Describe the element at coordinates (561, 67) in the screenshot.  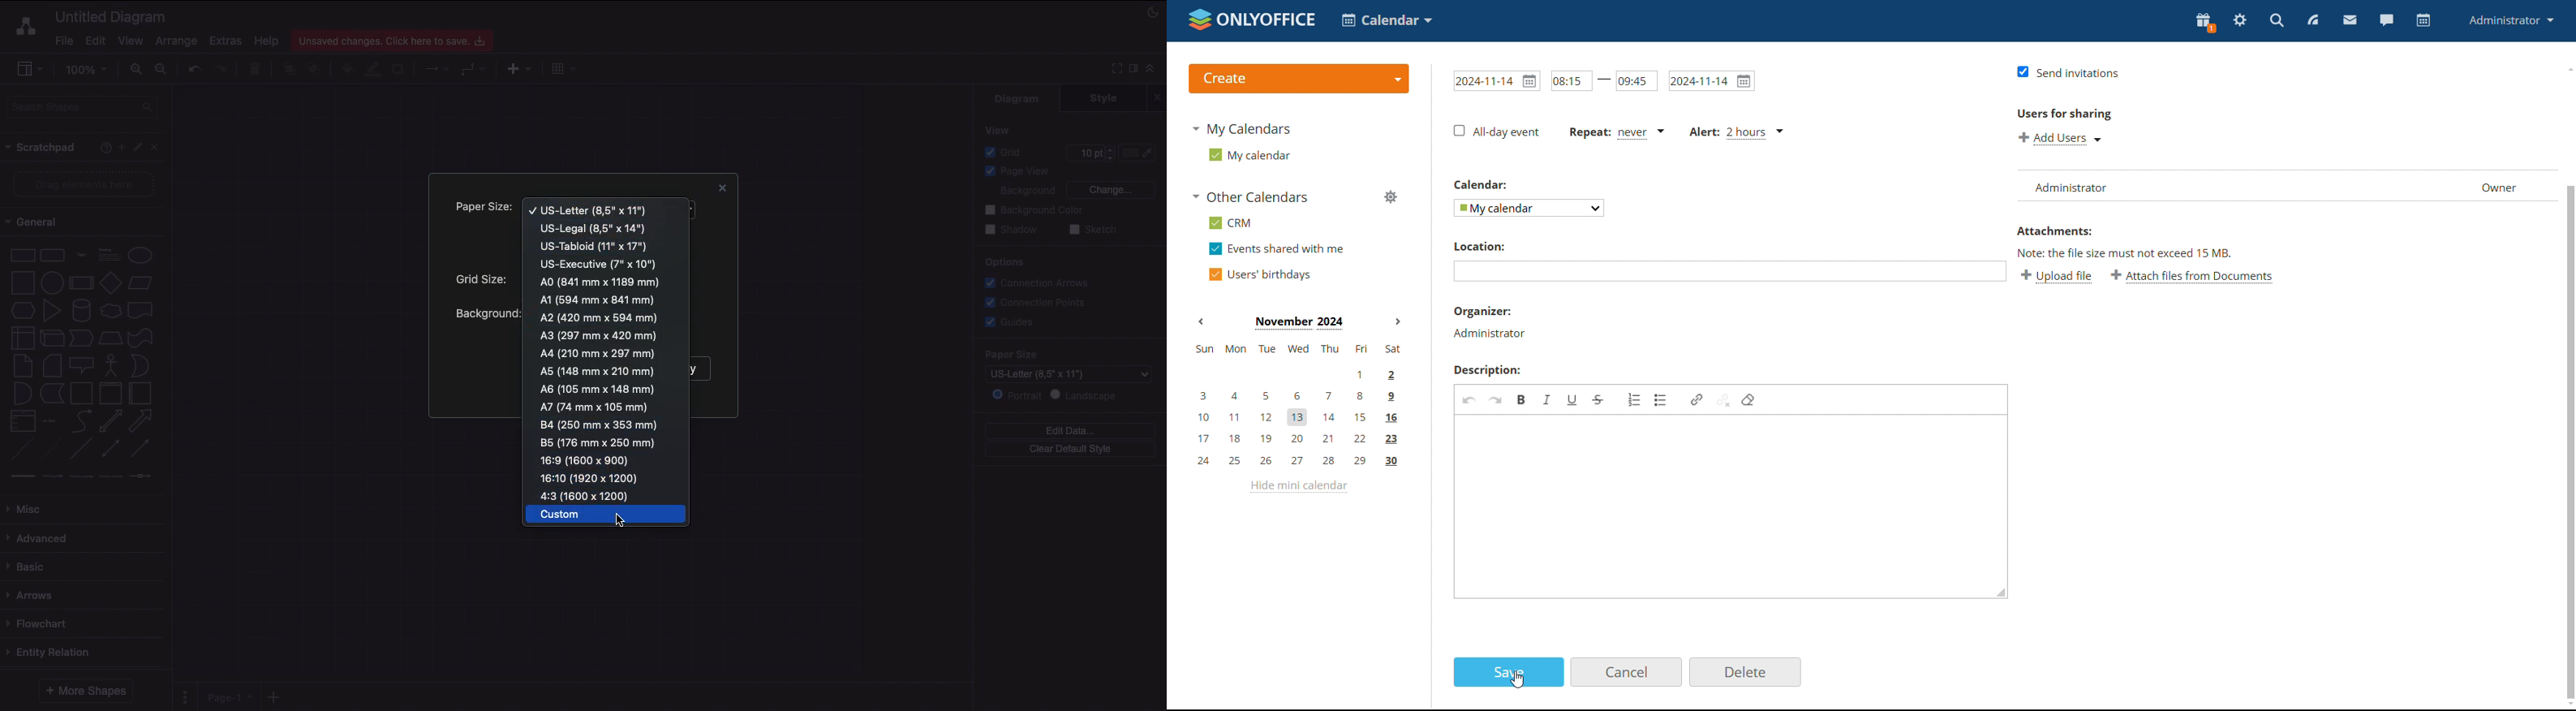
I see `Table` at that location.